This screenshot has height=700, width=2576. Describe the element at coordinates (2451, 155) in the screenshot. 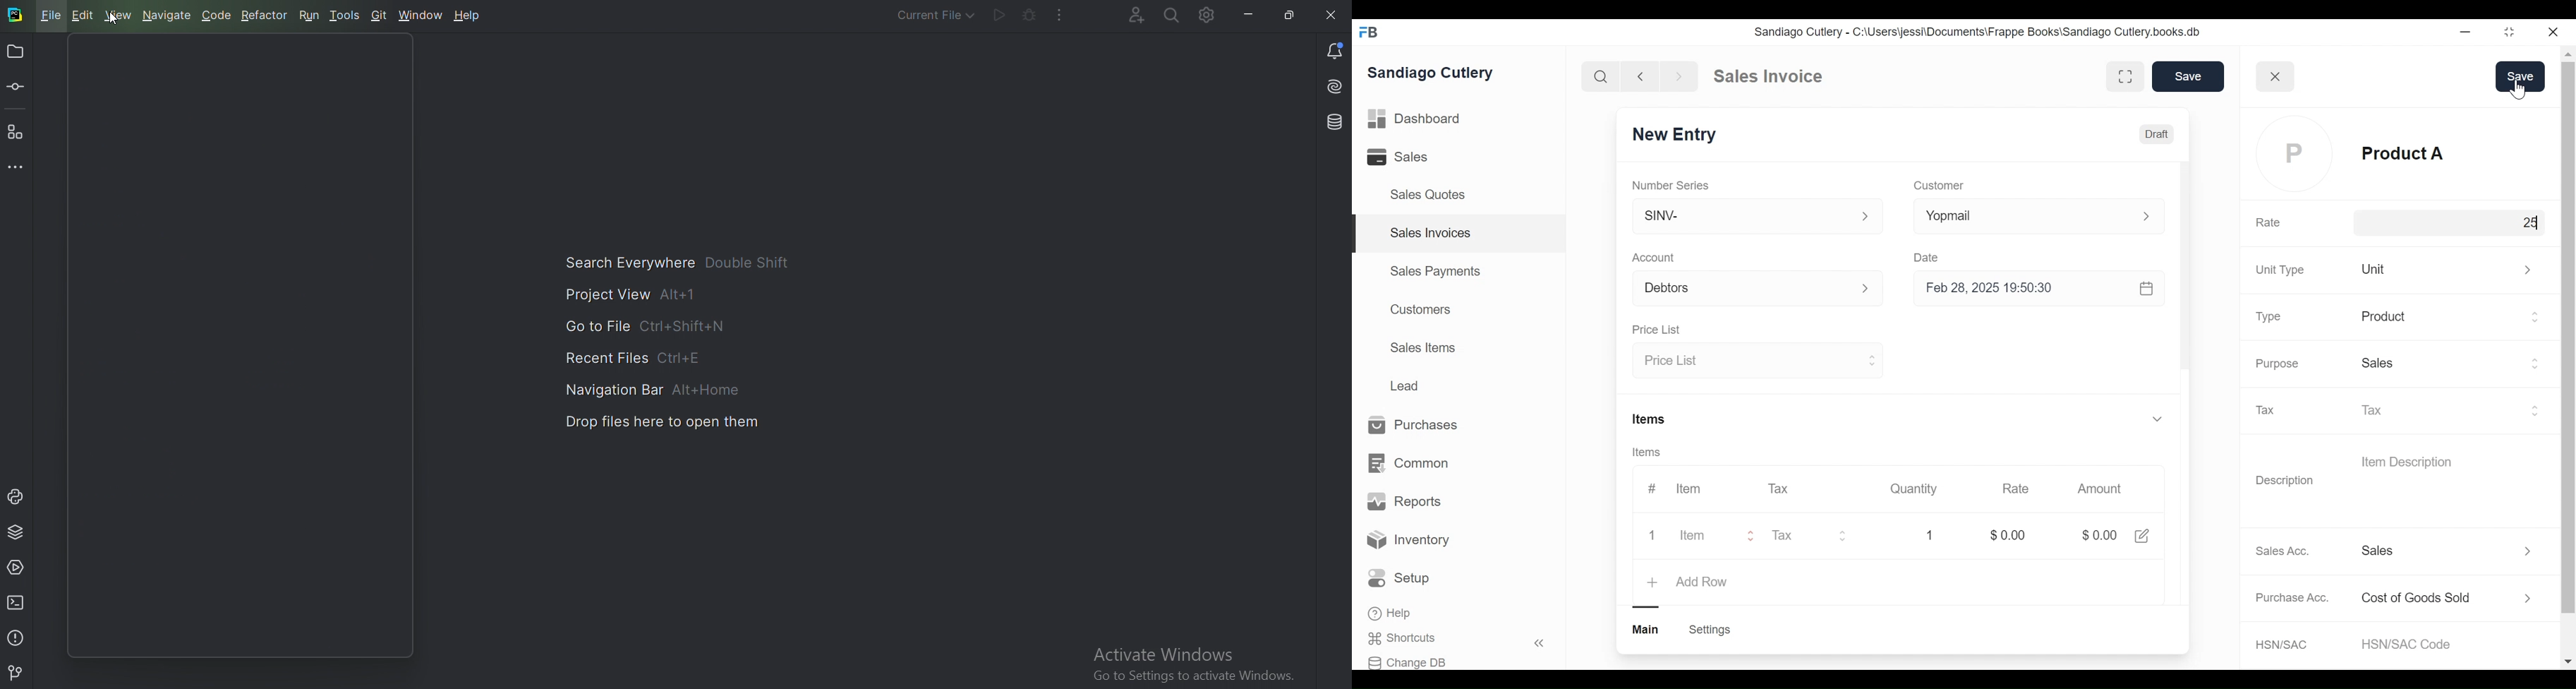

I see `Product A` at that location.